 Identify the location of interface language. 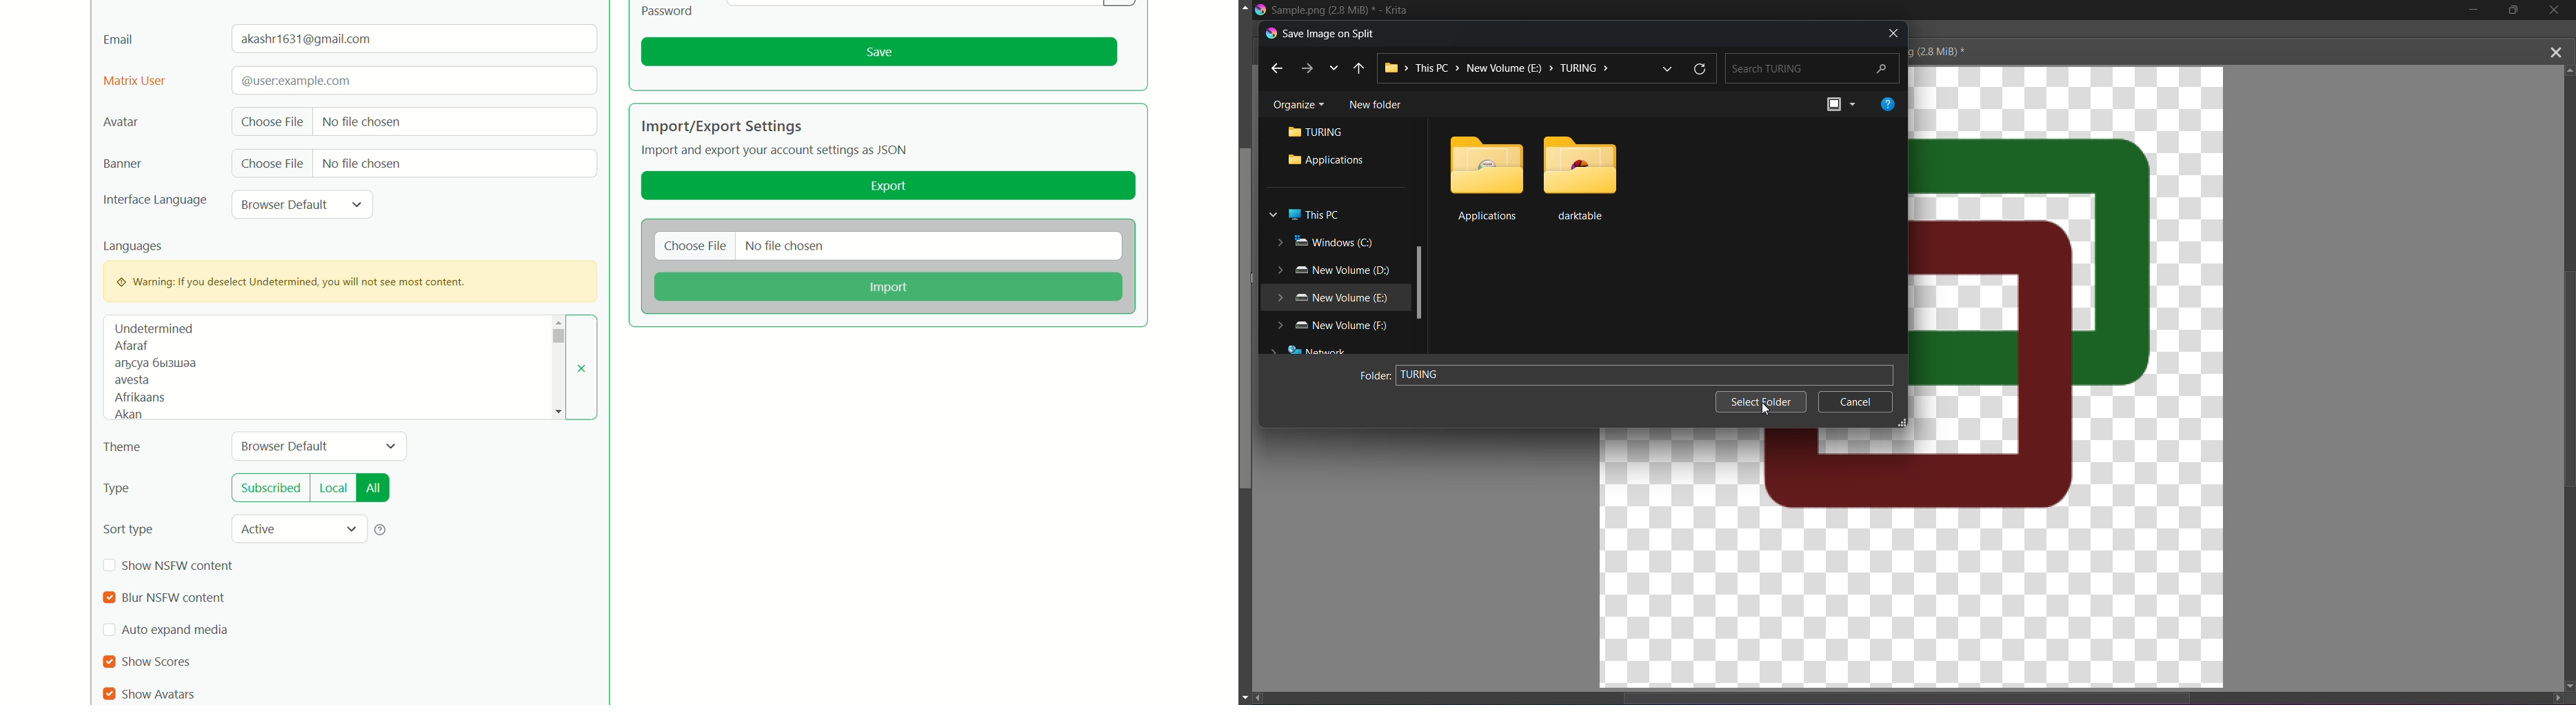
(155, 201).